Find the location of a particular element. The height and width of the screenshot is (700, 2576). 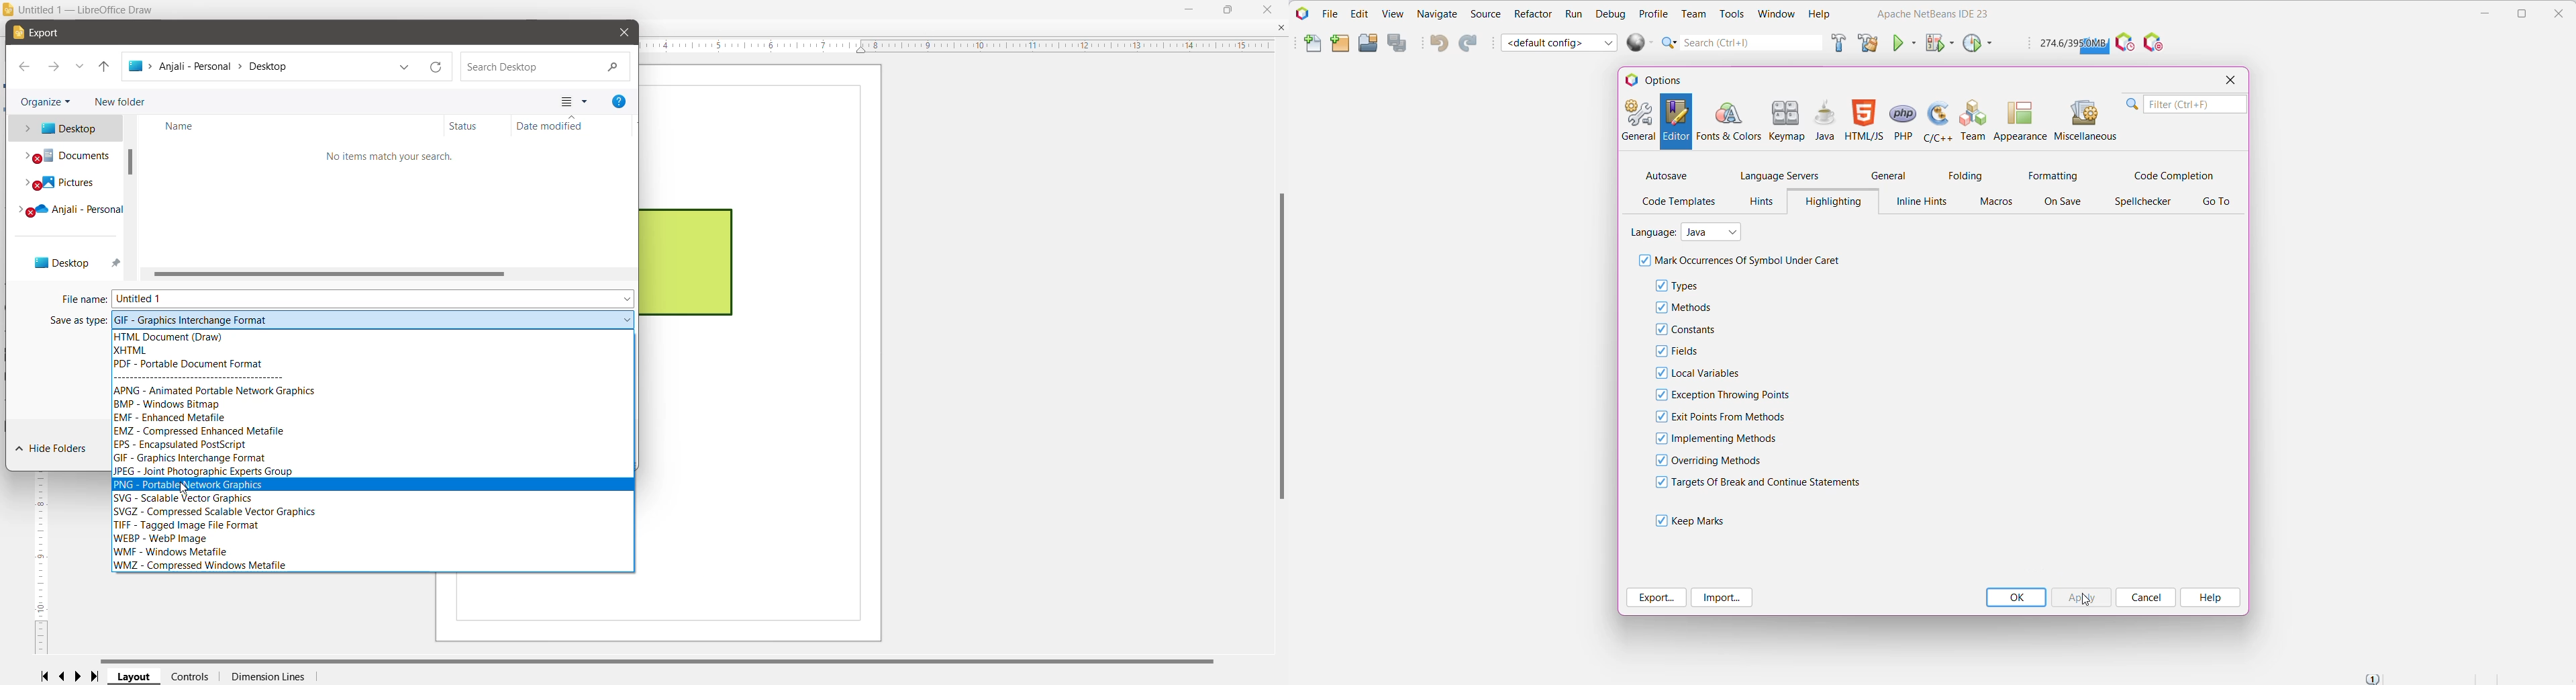

File name is located at coordinates (83, 300).